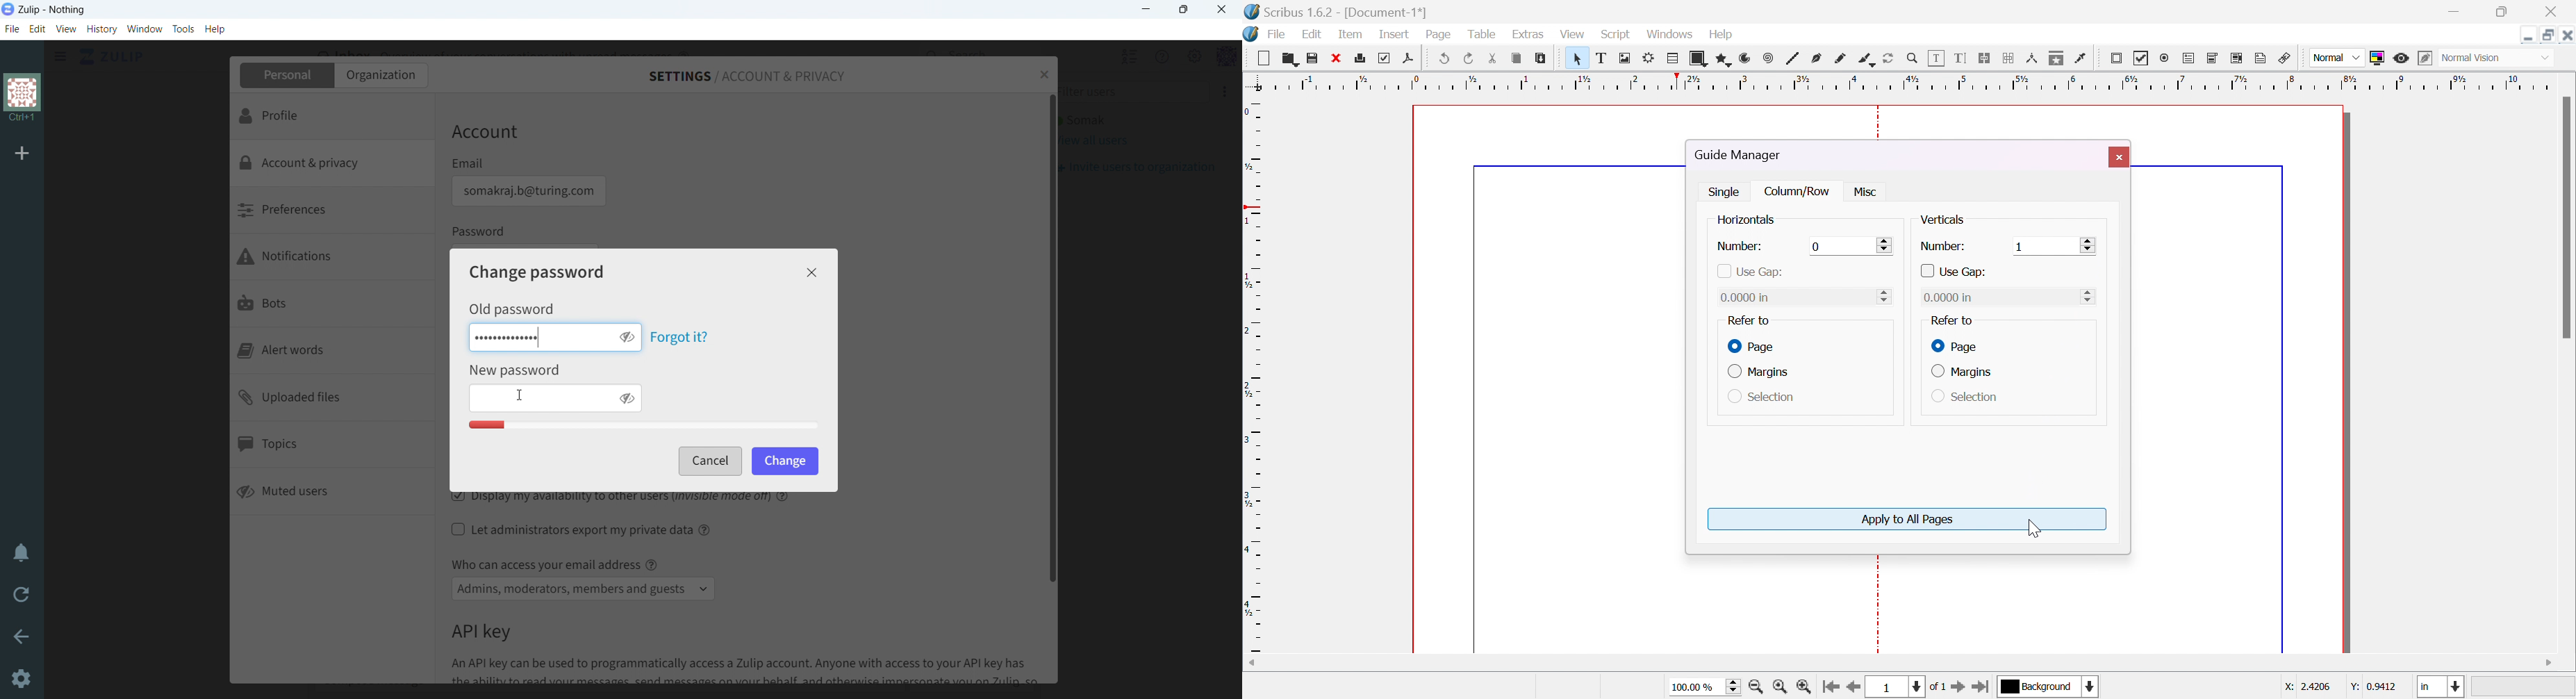  I want to click on save, so click(1311, 59).